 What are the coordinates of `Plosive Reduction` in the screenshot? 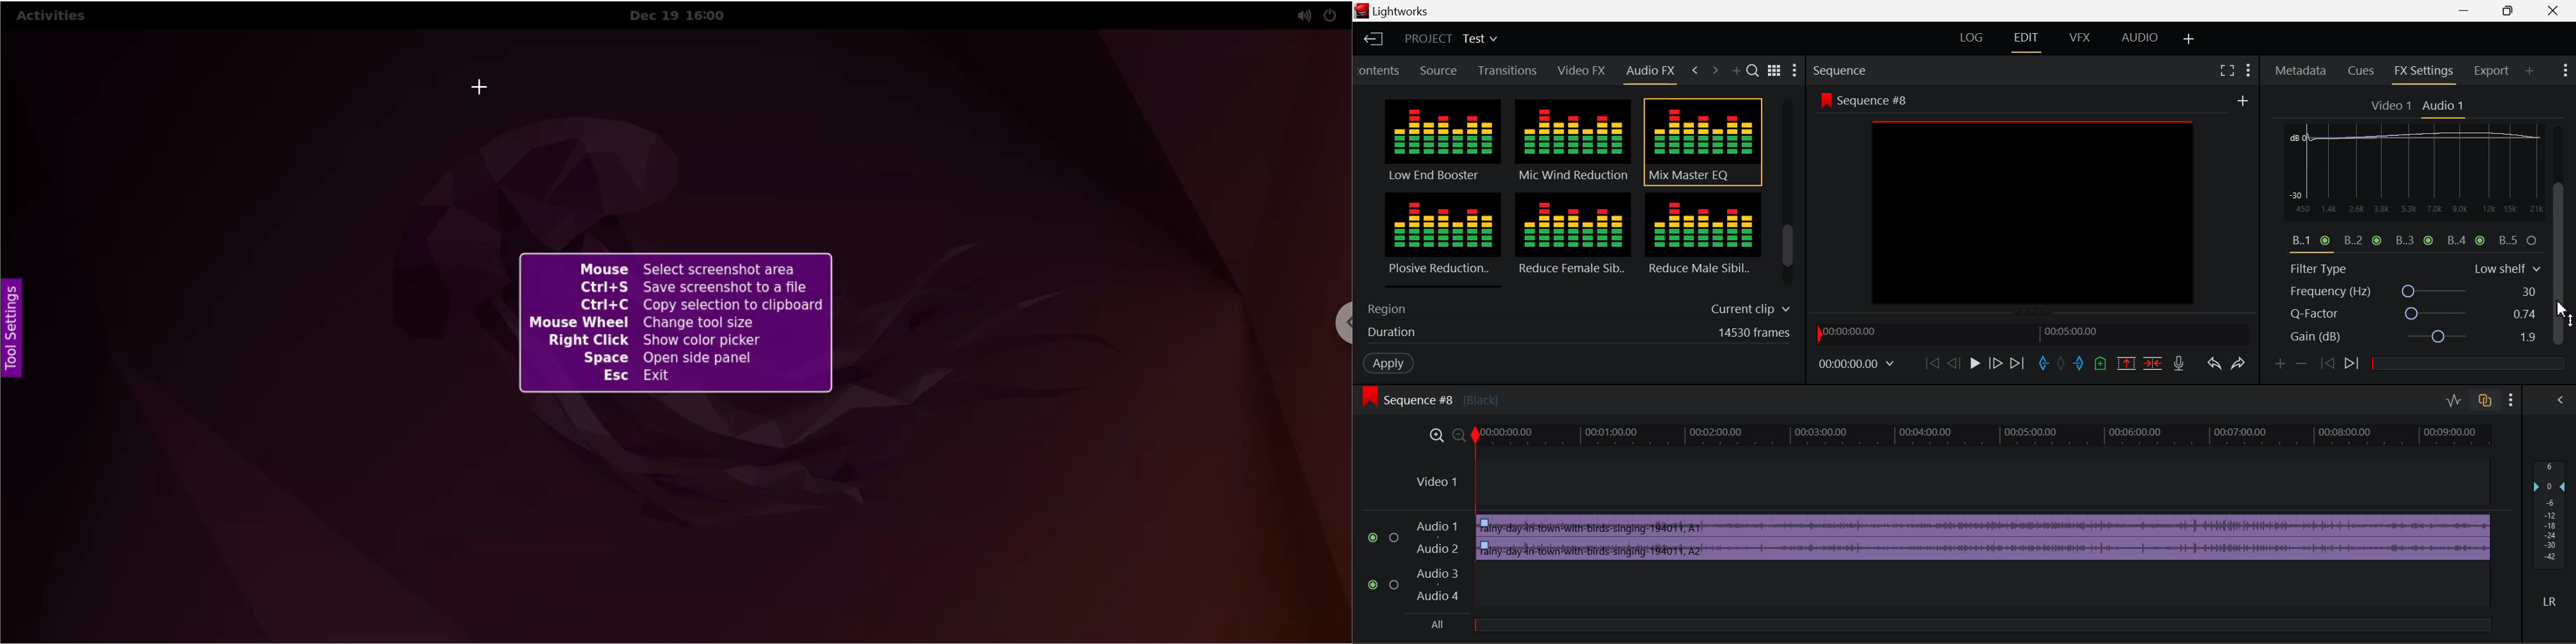 It's located at (1440, 238).